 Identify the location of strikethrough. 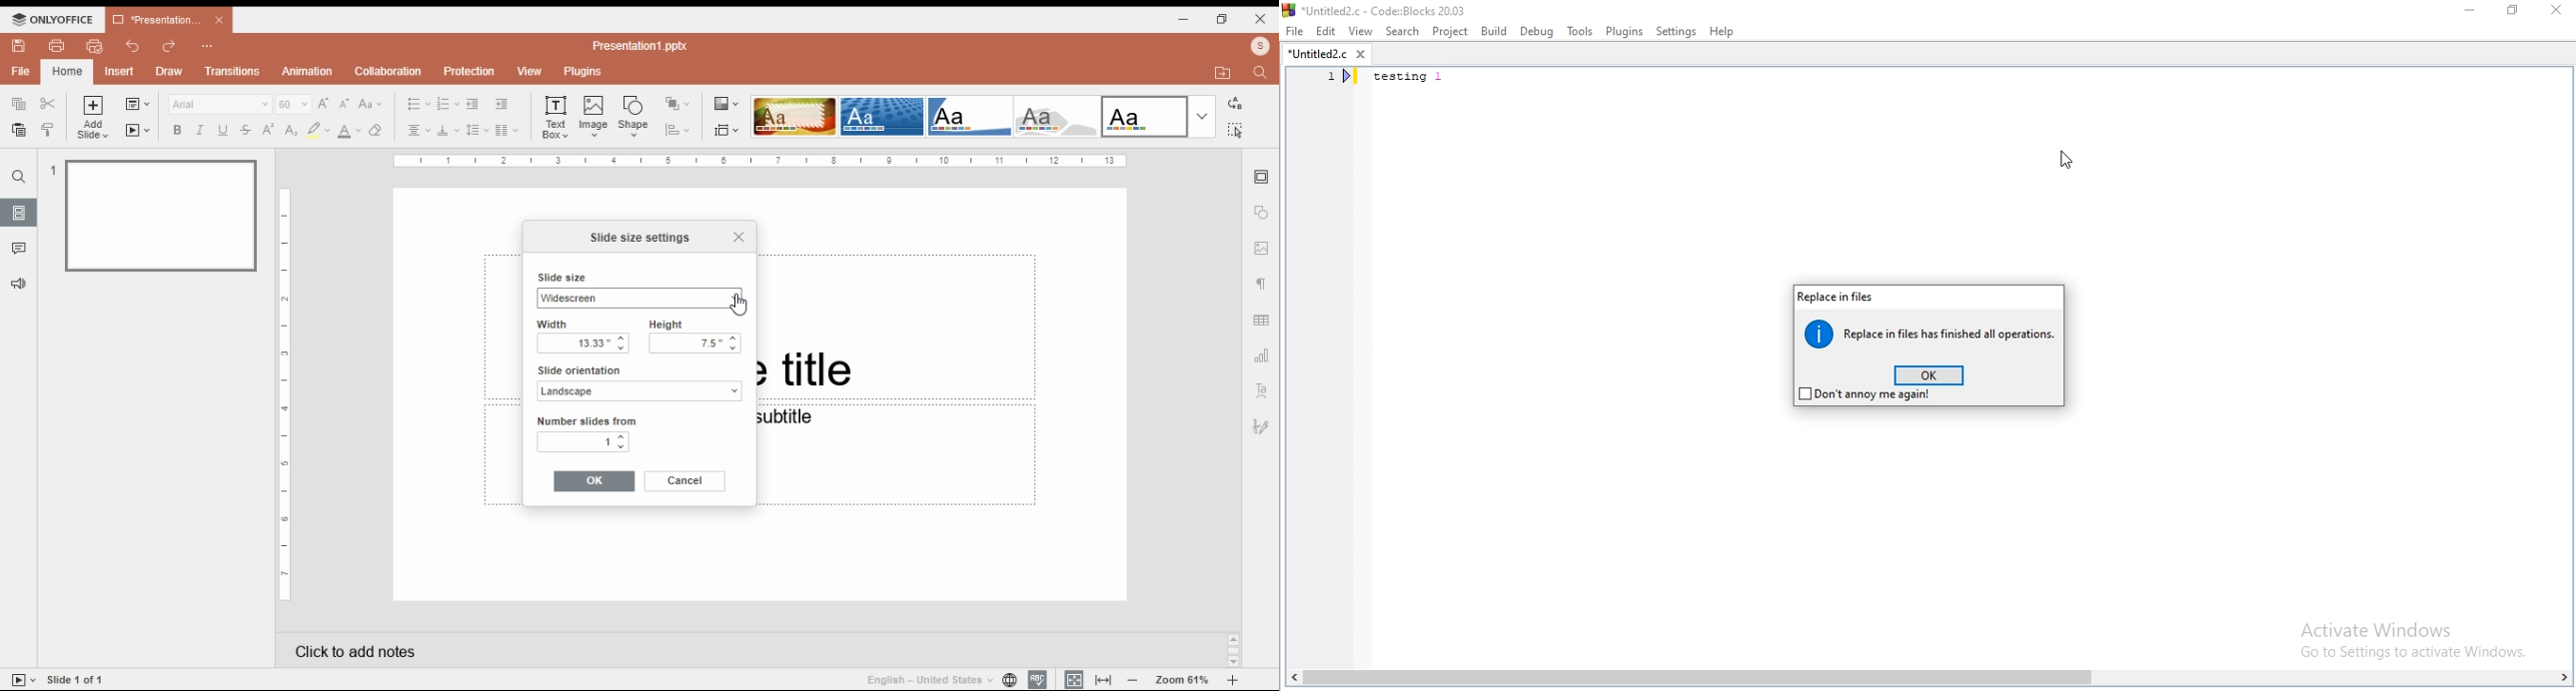
(246, 130).